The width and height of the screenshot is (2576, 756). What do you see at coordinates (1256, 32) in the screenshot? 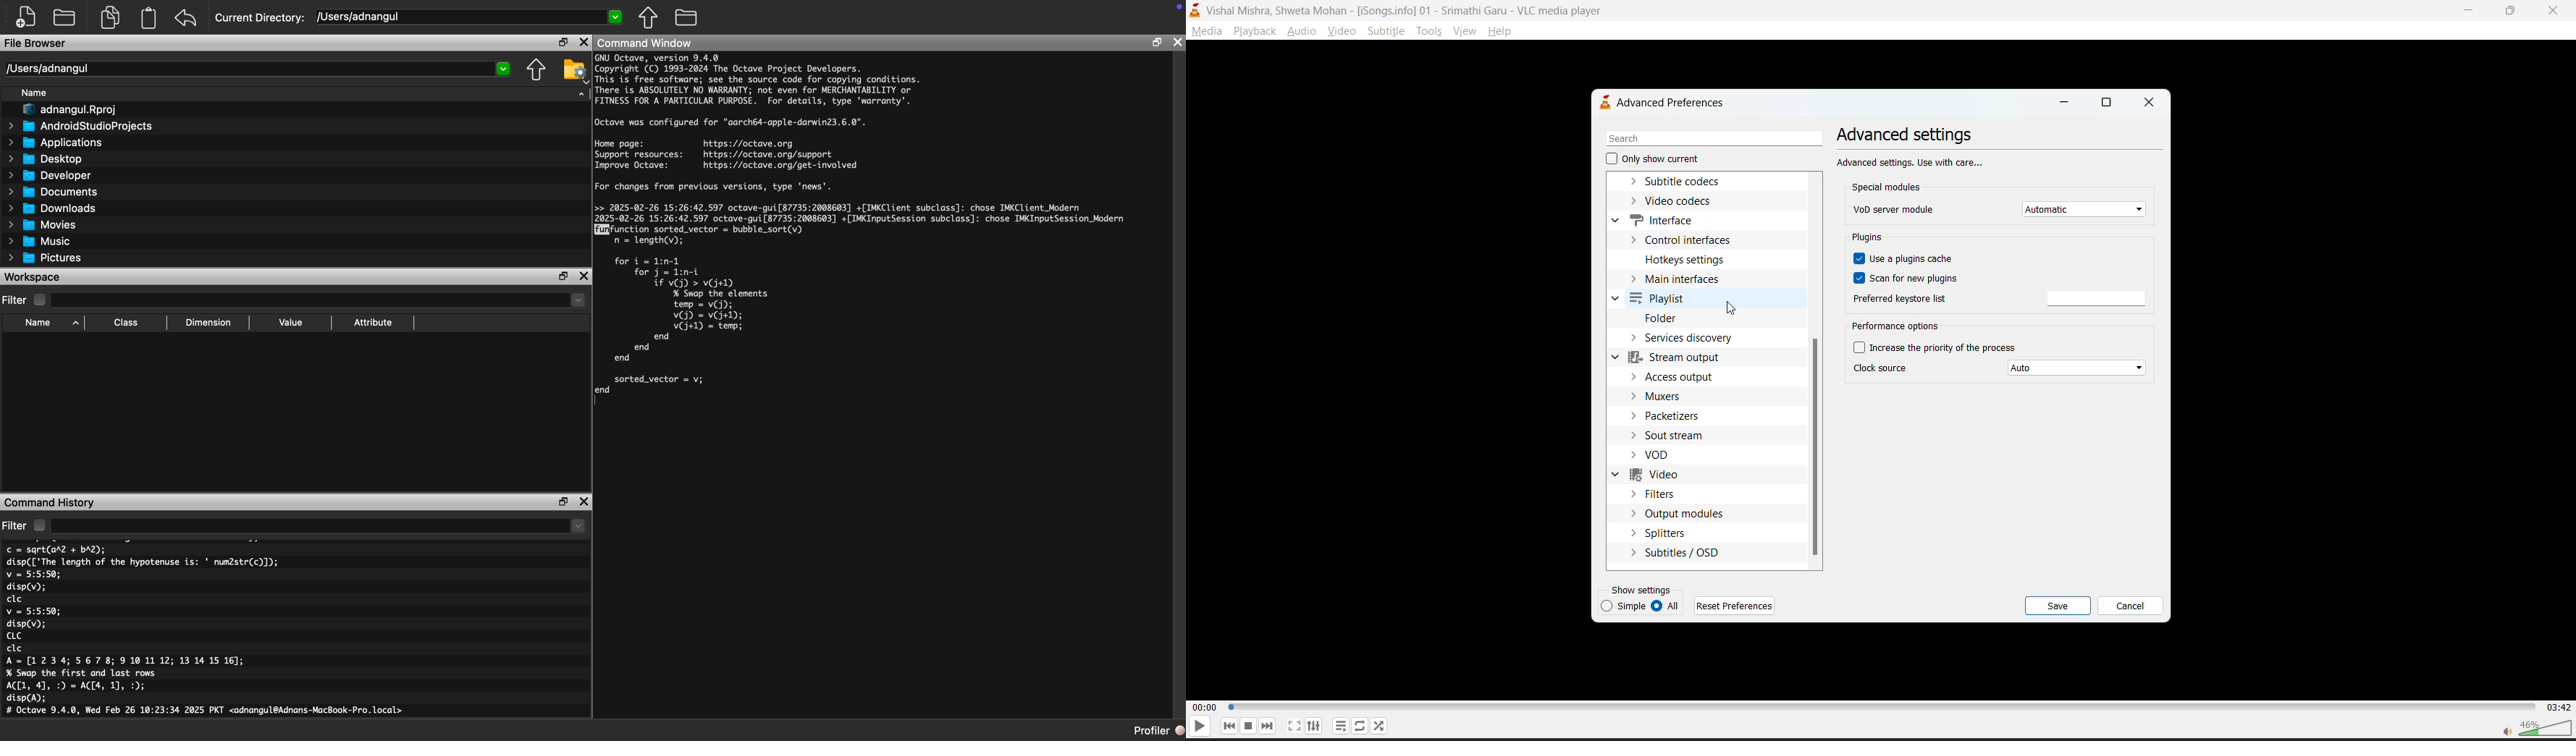
I see `playback` at bounding box center [1256, 32].